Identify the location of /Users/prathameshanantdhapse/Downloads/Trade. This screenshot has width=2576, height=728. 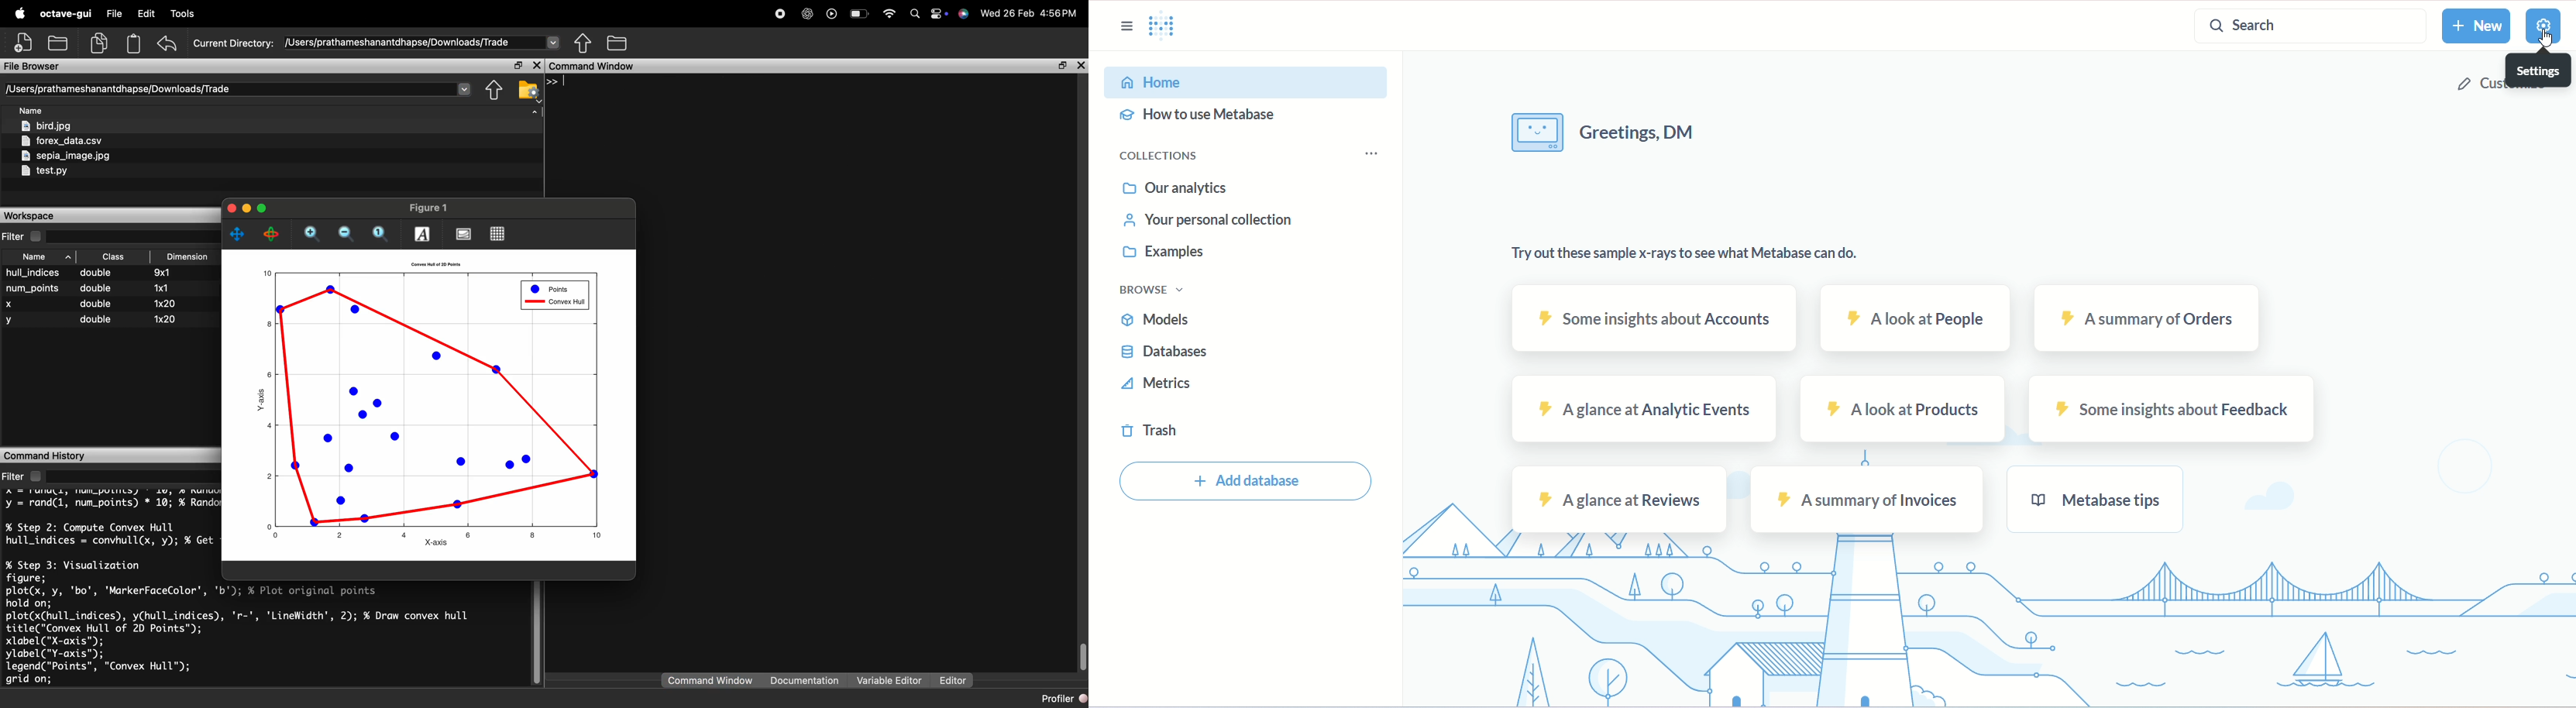
(398, 43).